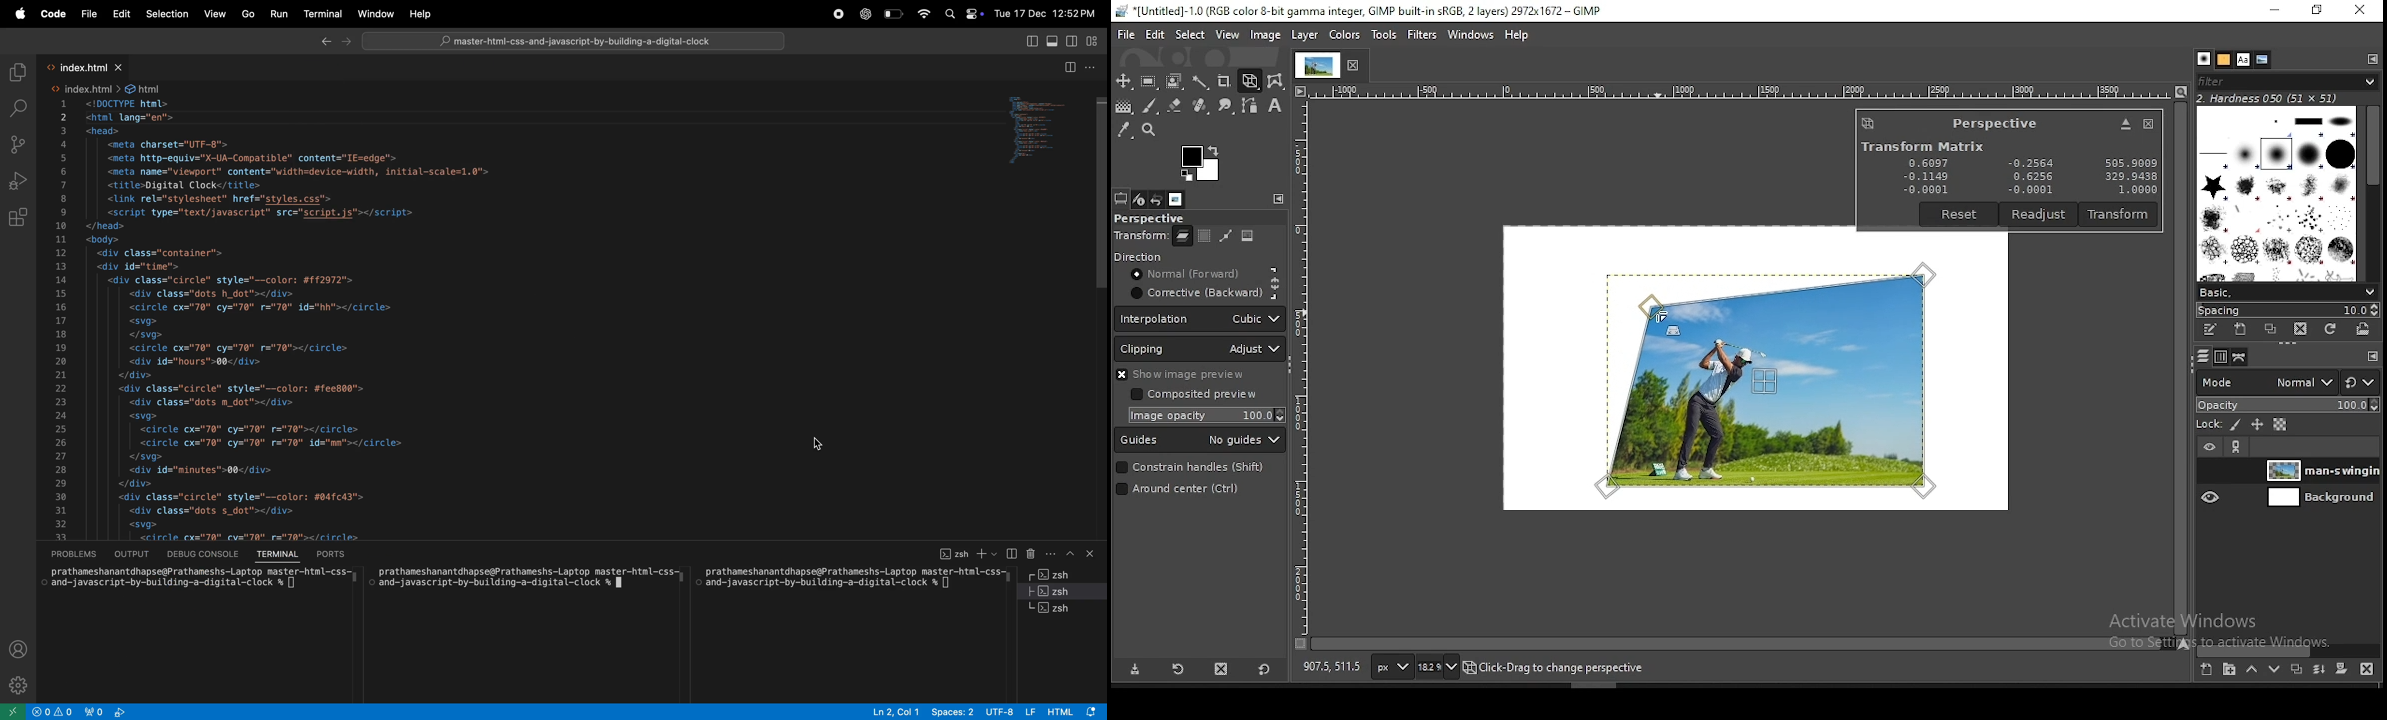 The image size is (2408, 728). Describe the element at coordinates (1201, 441) in the screenshot. I see `guides` at that location.